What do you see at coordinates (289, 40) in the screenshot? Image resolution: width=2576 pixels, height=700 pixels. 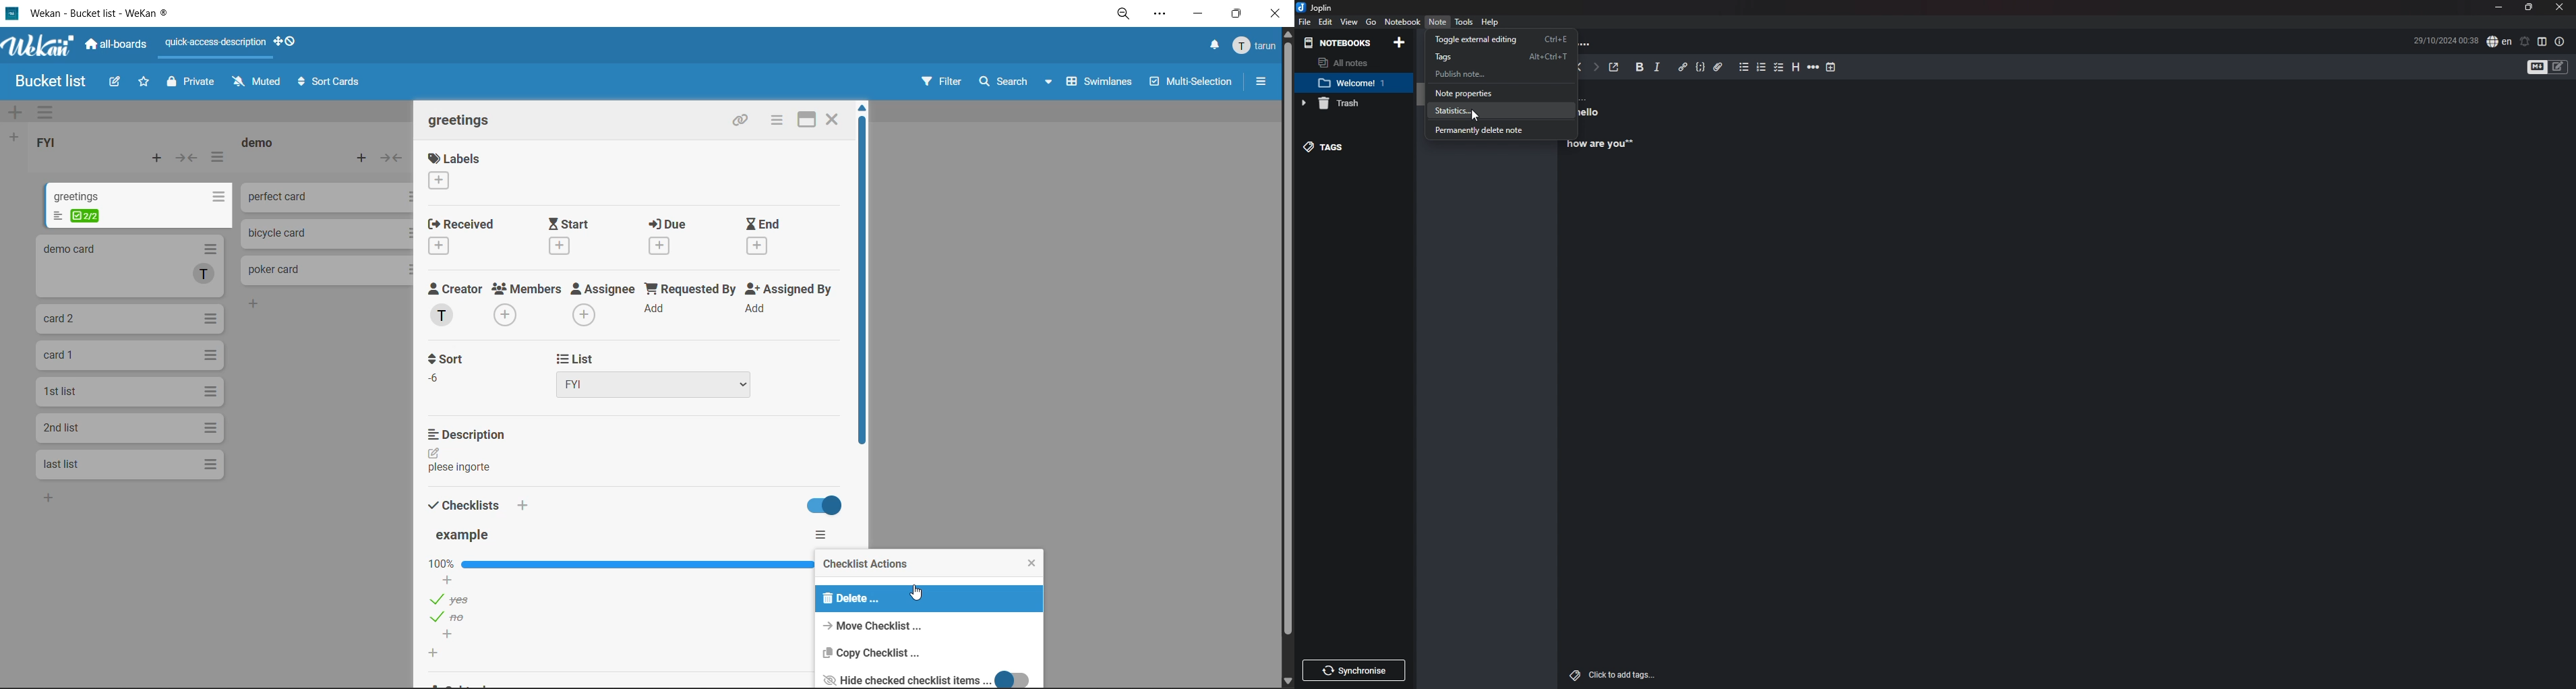 I see `show desktop drag handles` at bounding box center [289, 40].